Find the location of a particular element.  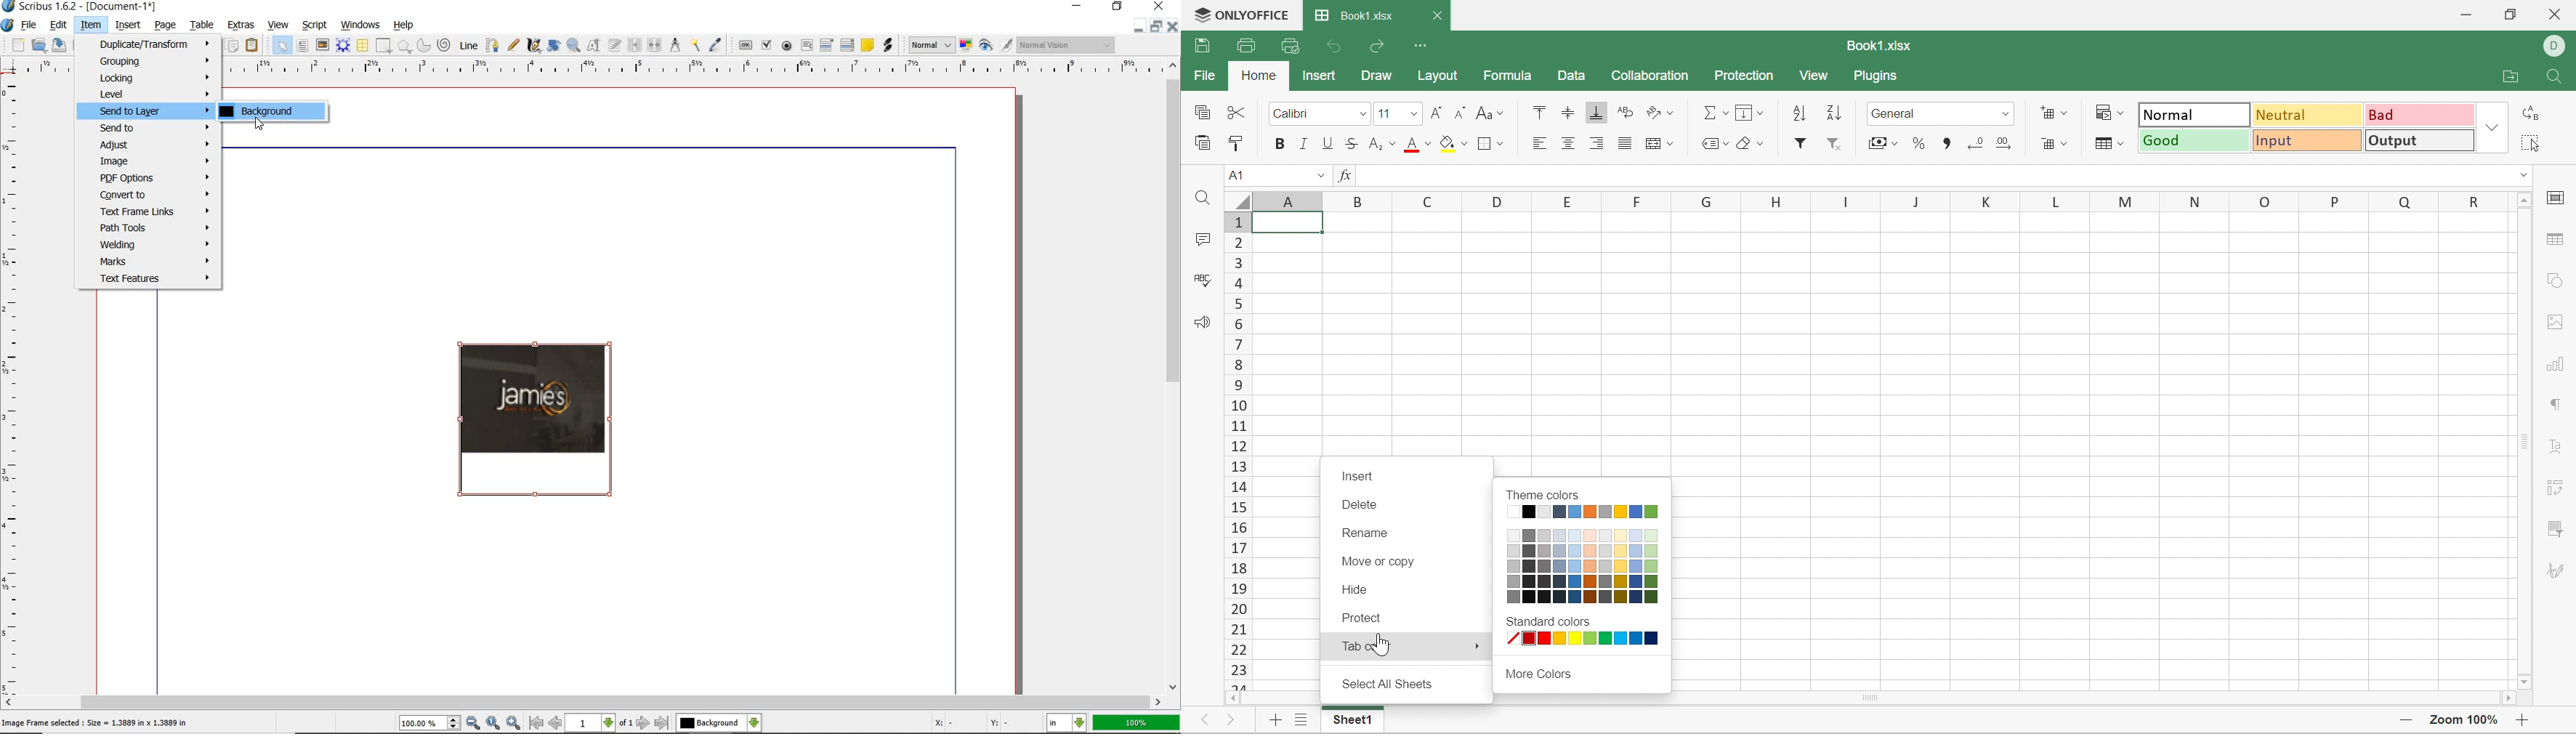

zoom in or zoom out is located at coordinates (574, 45).